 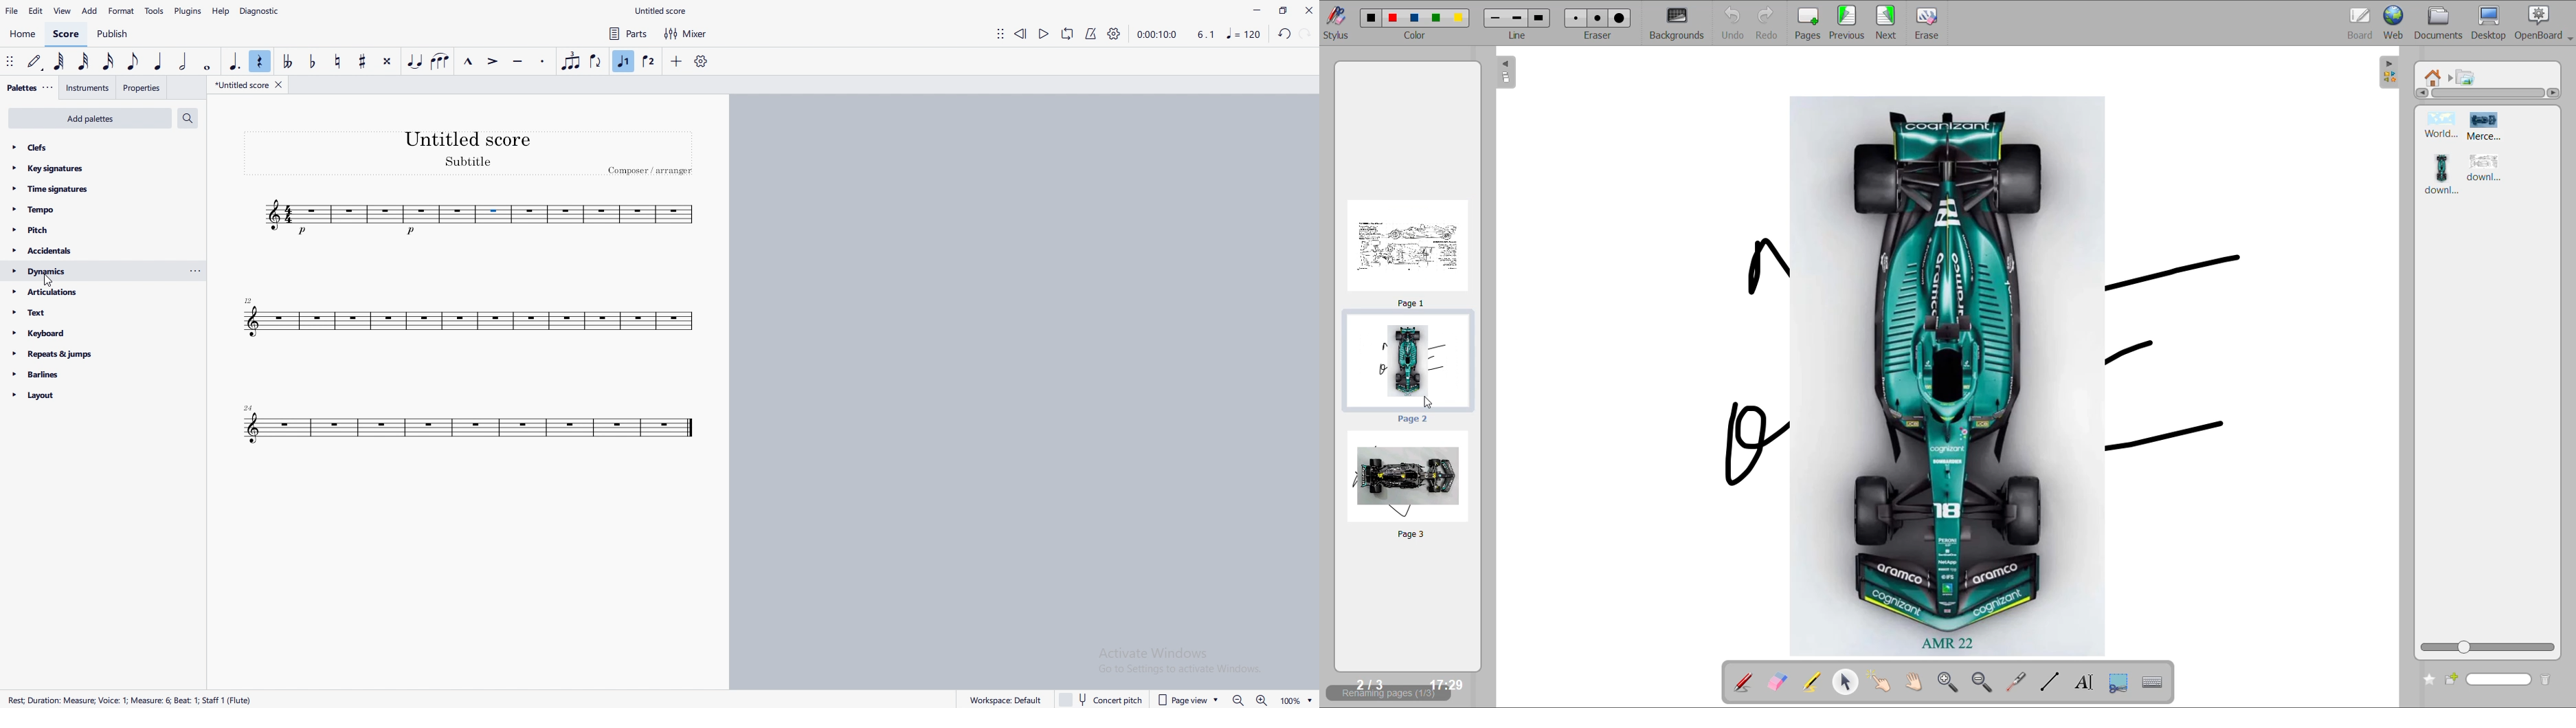 I want to click on edit, so click(x=37, y=11).